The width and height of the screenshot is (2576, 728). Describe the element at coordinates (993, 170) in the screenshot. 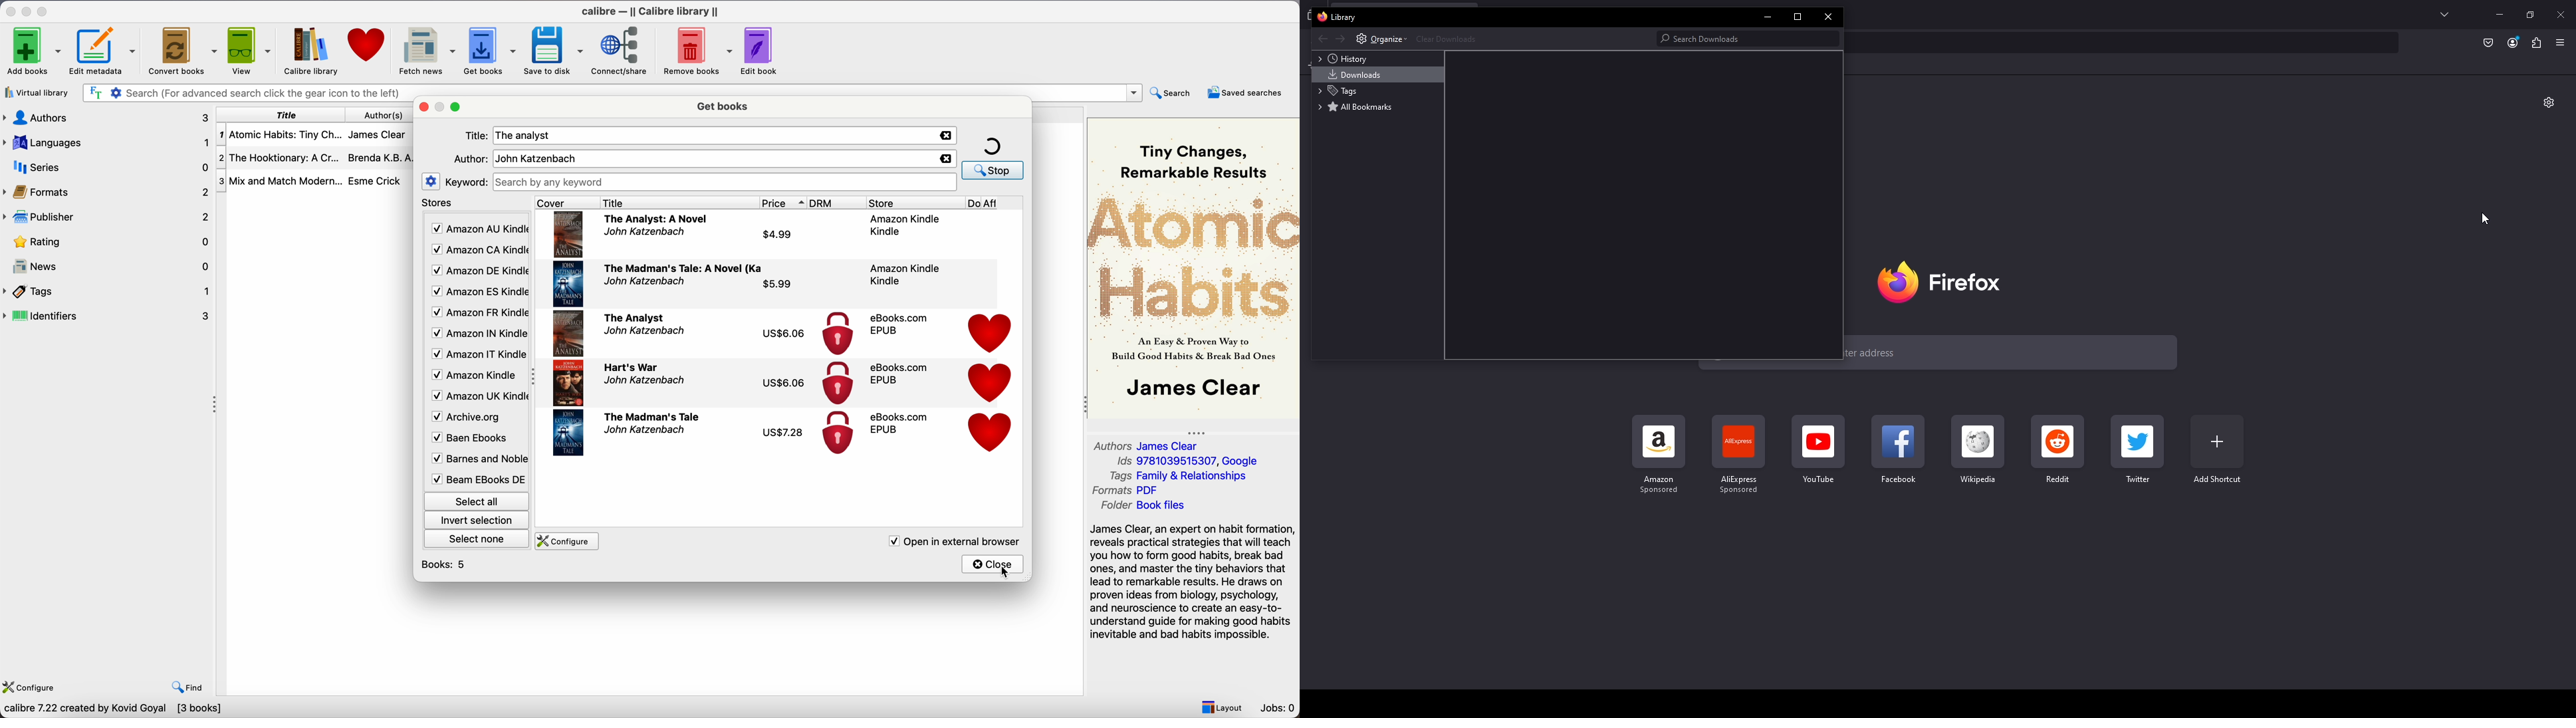

I see `search` at that location.